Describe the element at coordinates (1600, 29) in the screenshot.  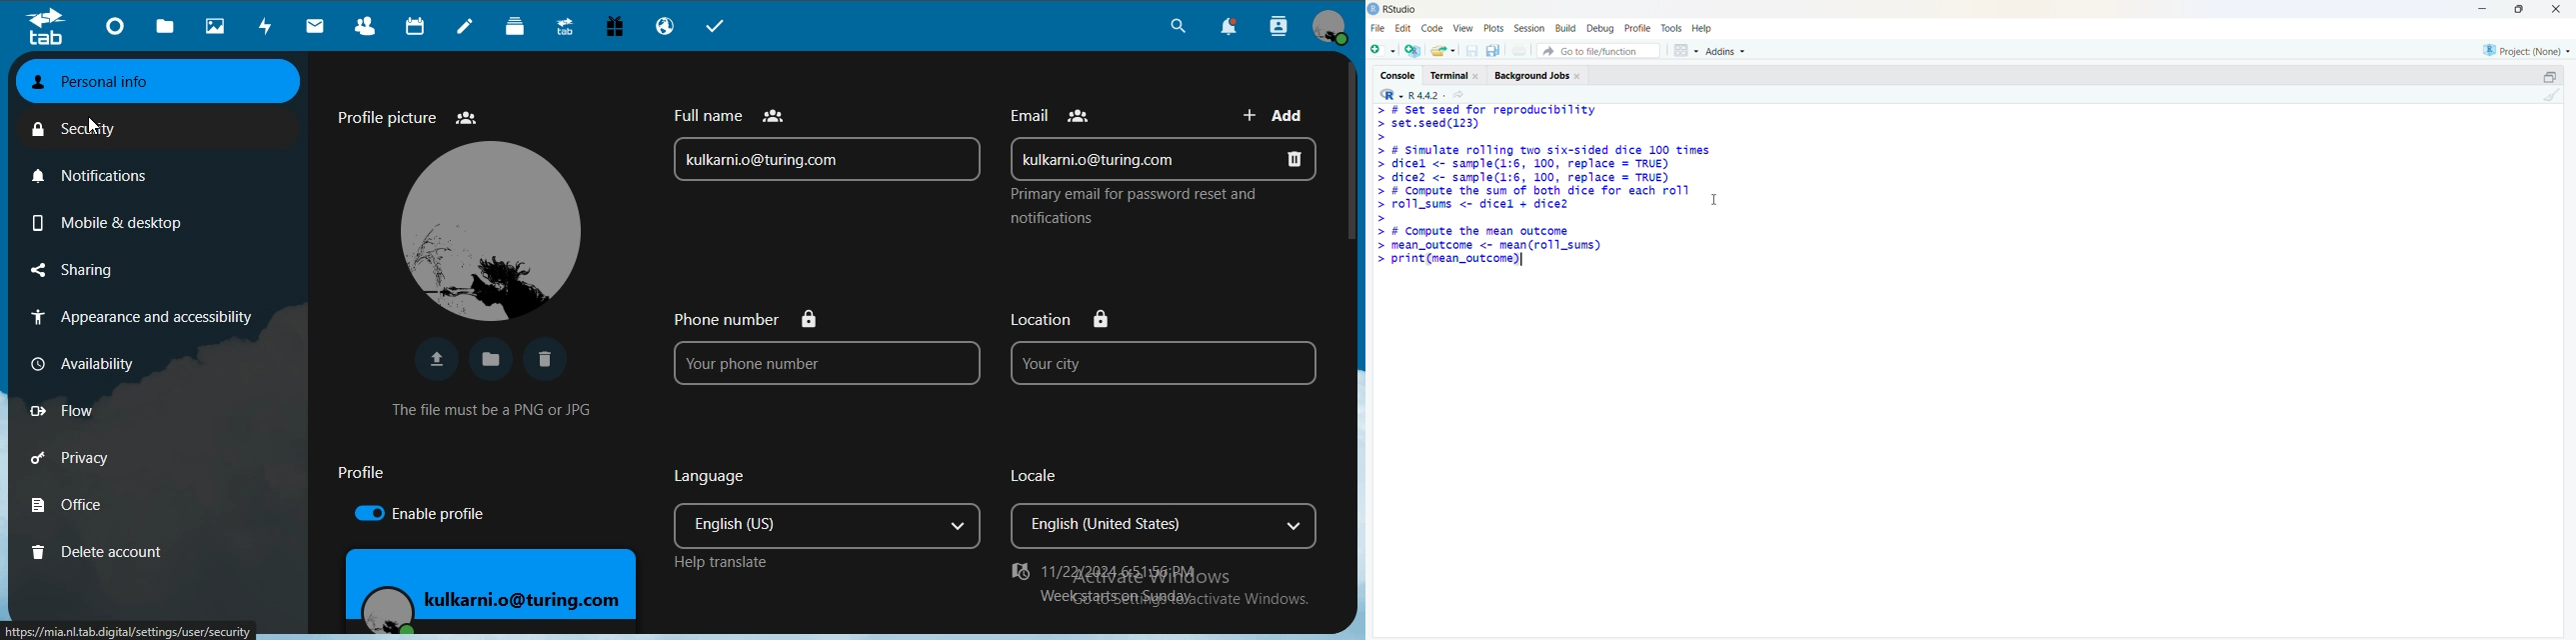
I see `debug` at that location.